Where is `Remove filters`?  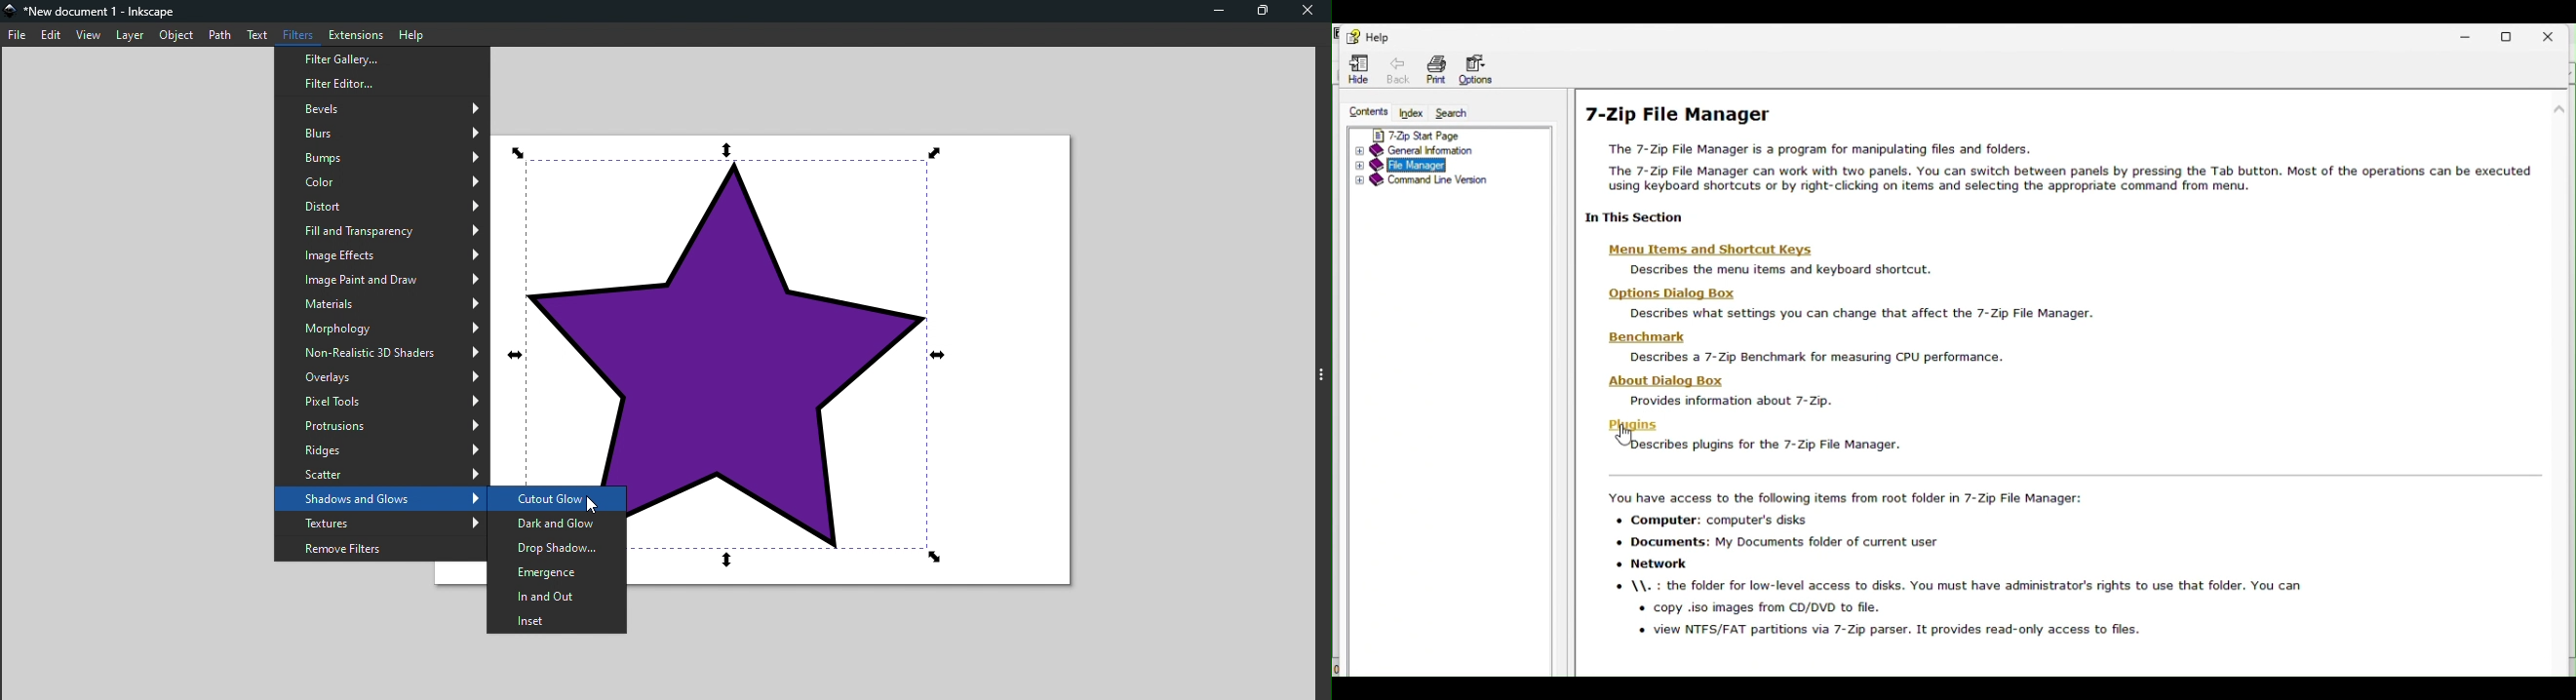
Remove filters is located at coordinates (378, 549).